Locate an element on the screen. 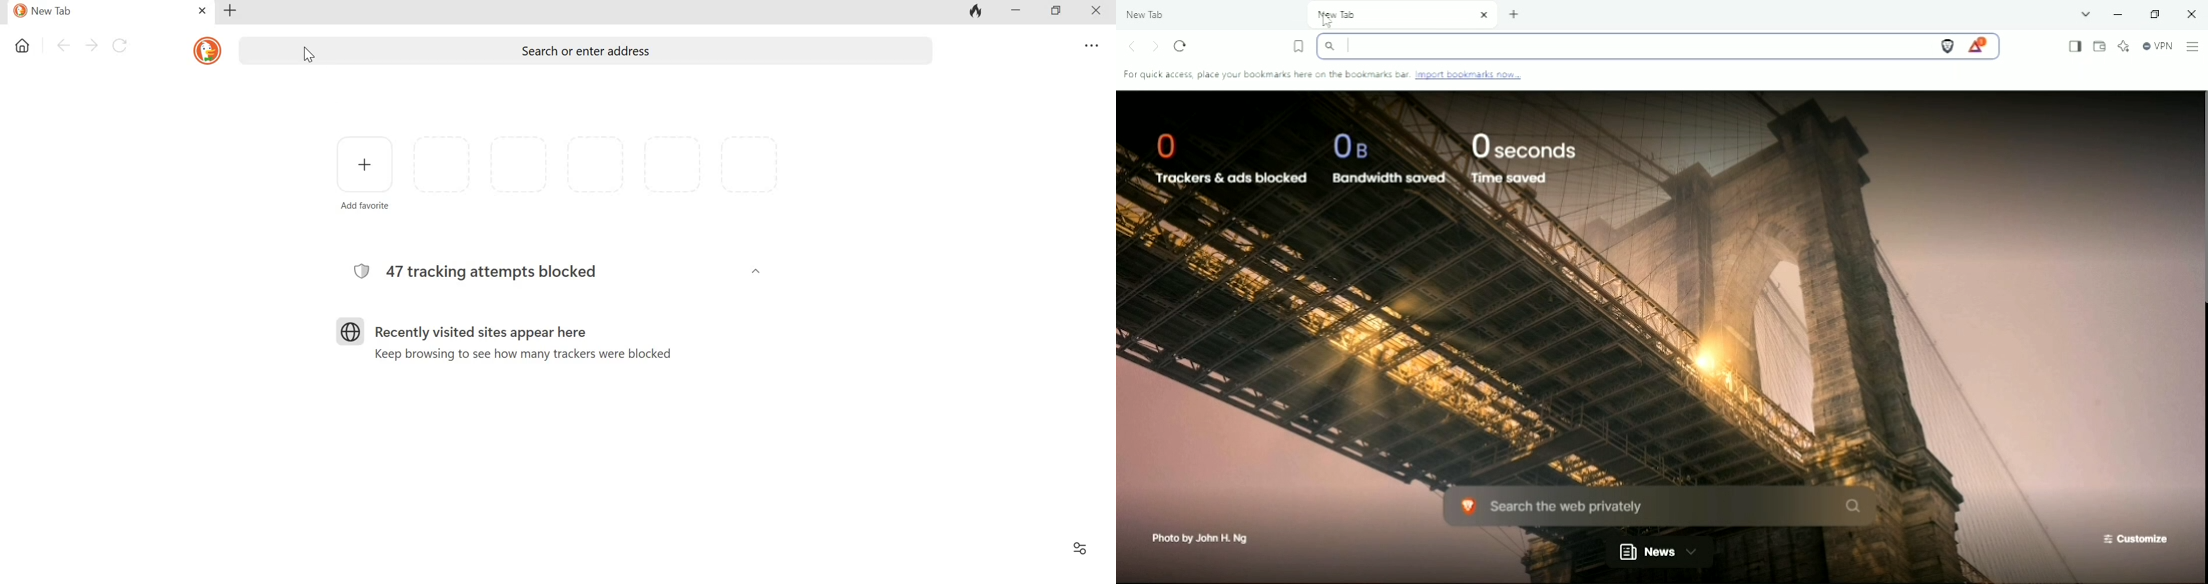  Go forward one pafe is located at coordinates (90, 45).